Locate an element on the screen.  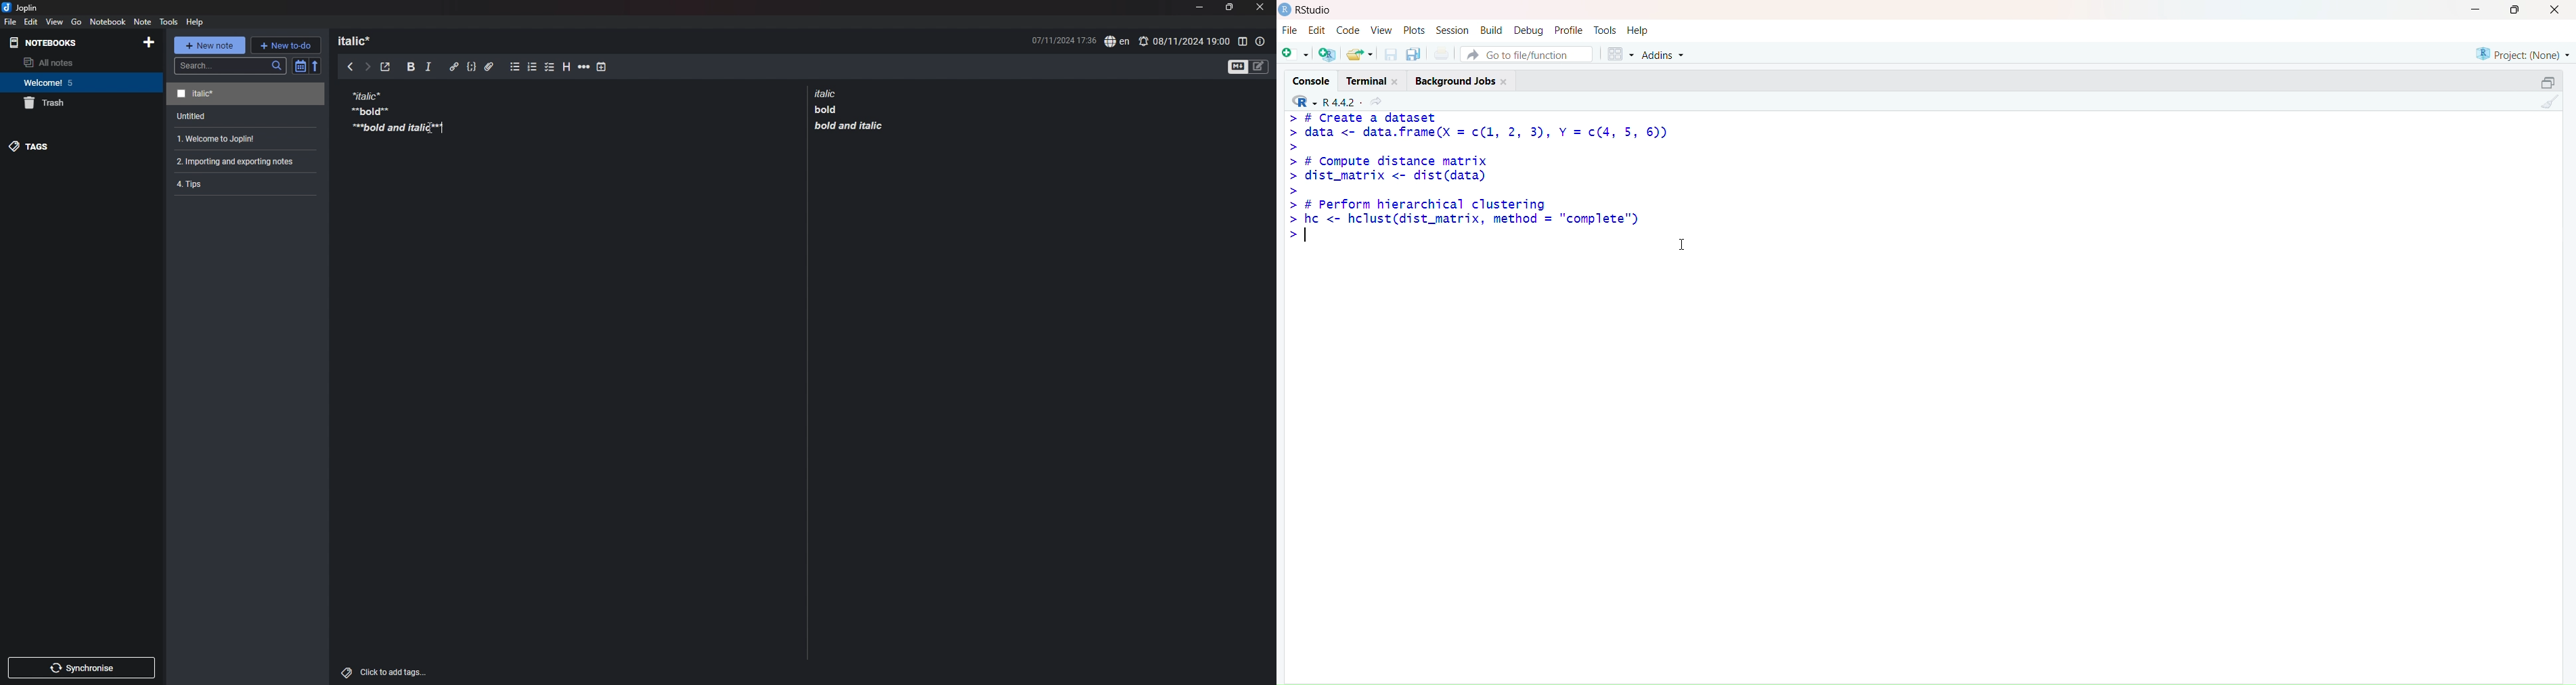
 View the current working directory is located at coordinates (1379, 101).